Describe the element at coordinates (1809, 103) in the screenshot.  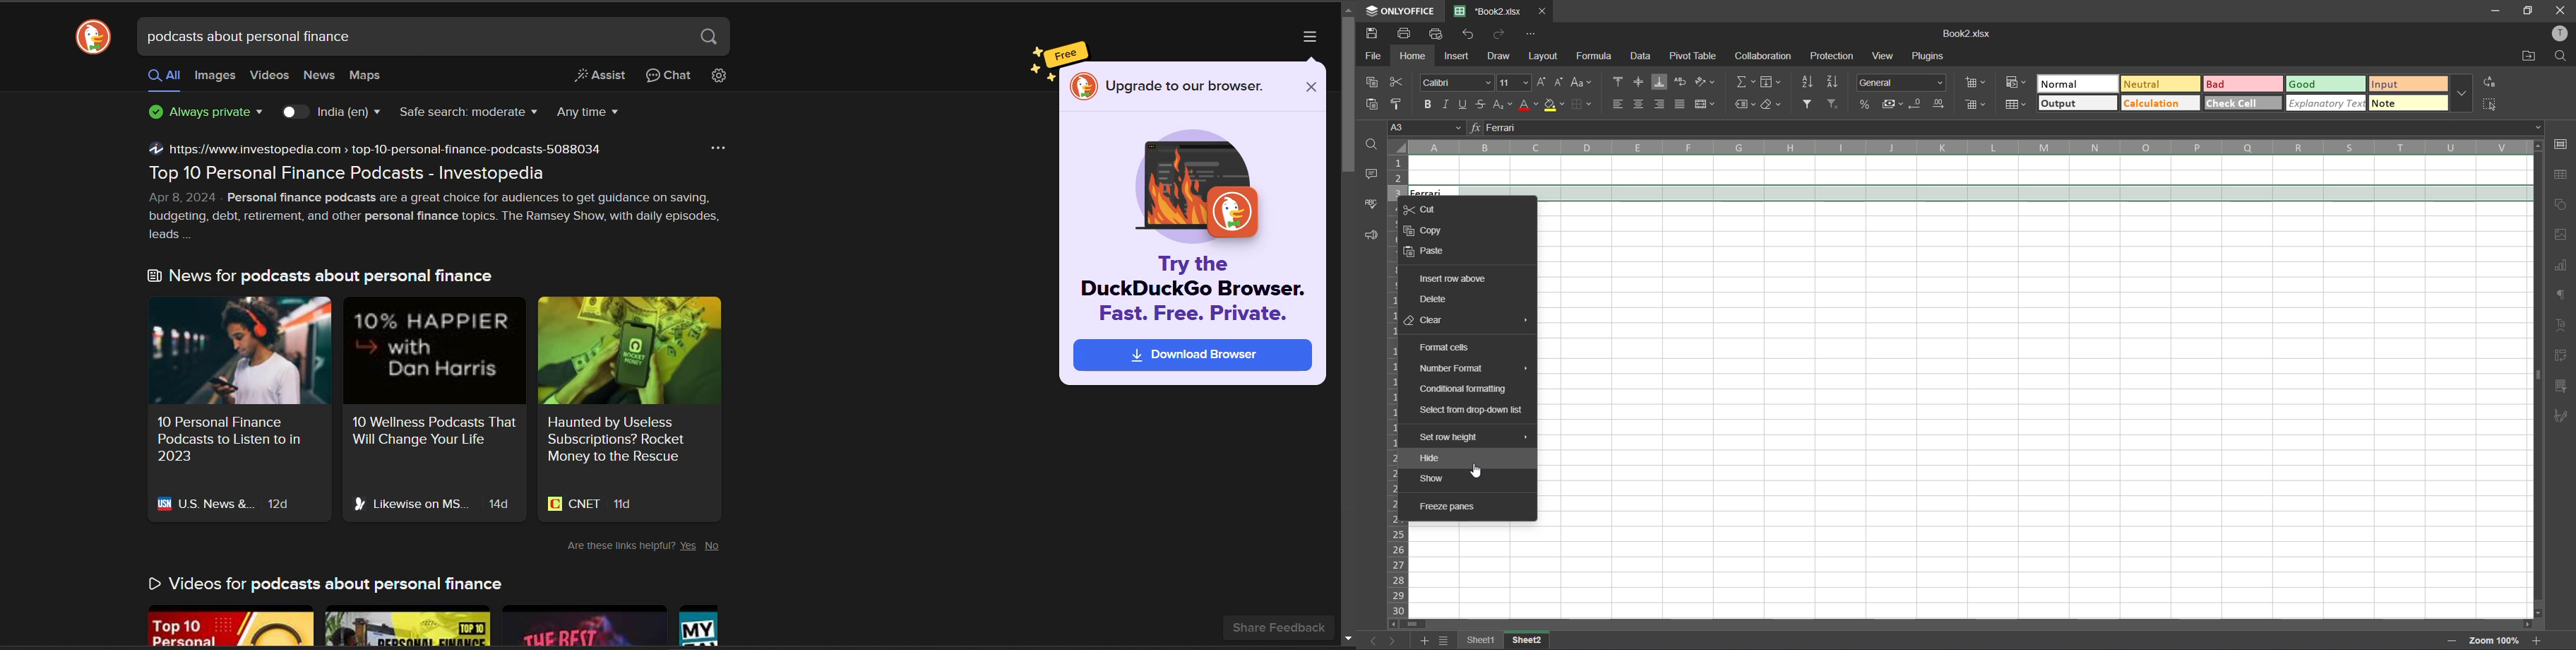
I see `filter` at that location.